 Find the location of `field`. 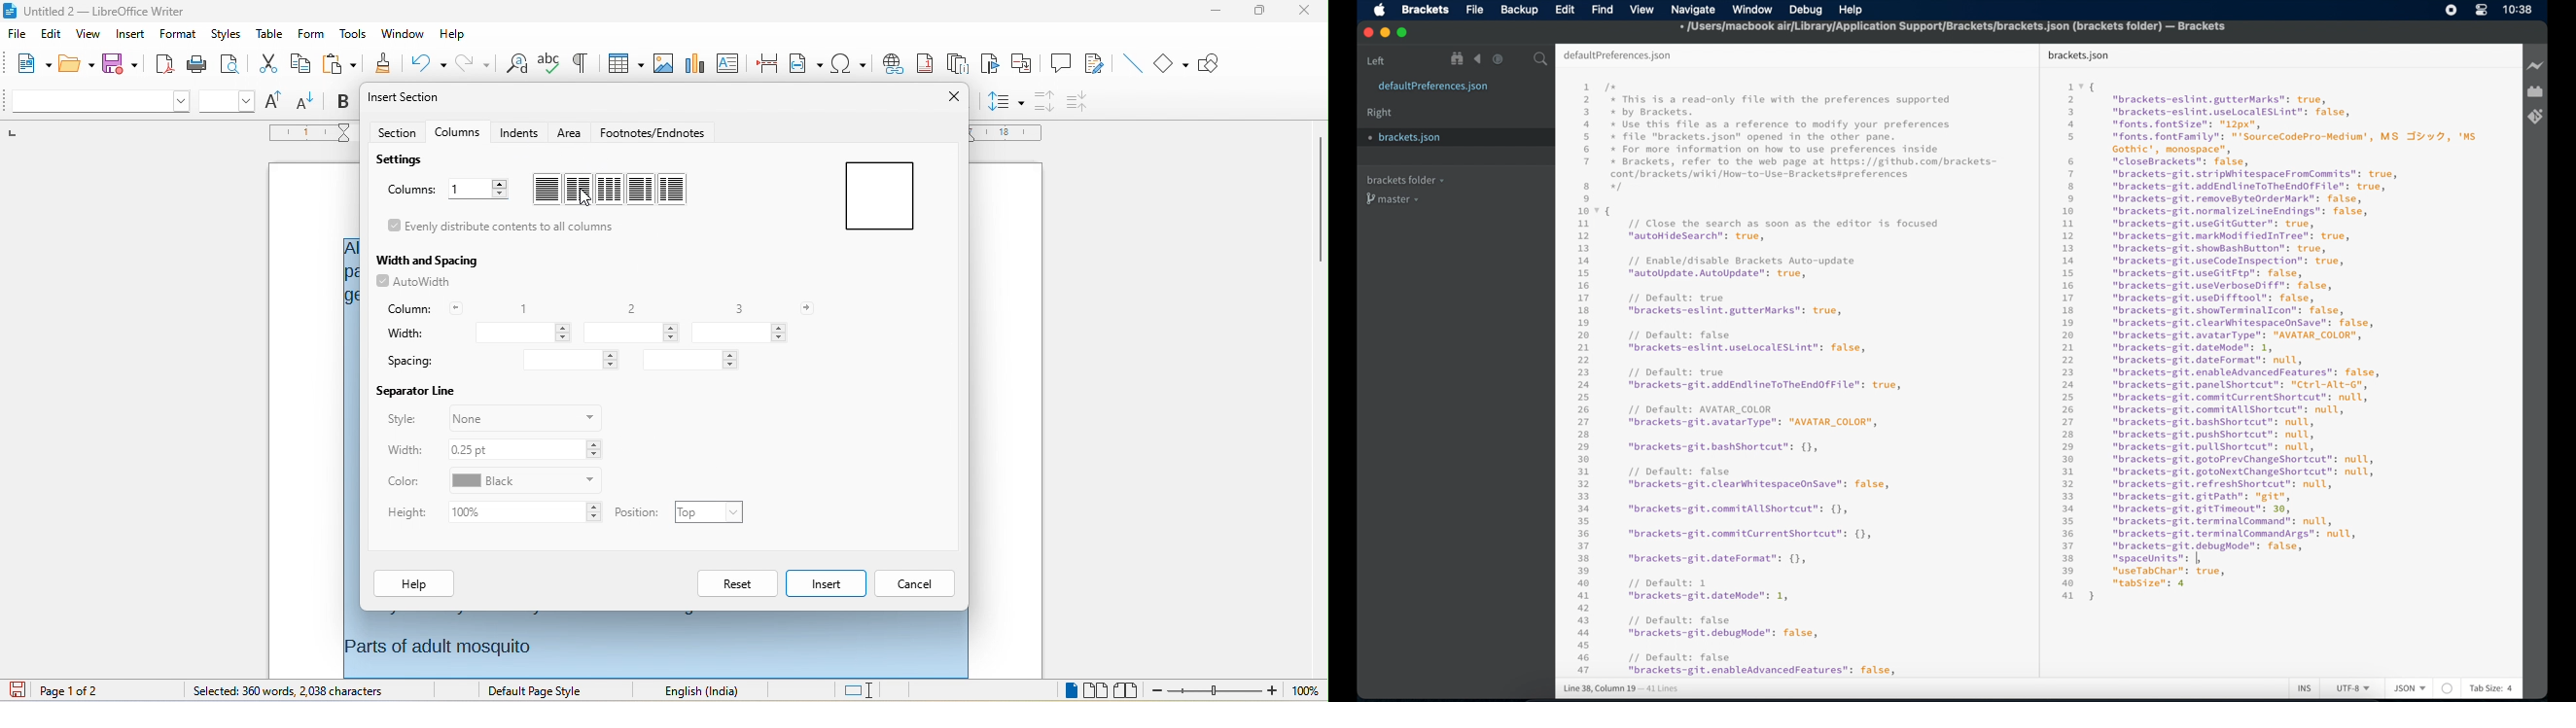

field is located at coordinates (806, 63).